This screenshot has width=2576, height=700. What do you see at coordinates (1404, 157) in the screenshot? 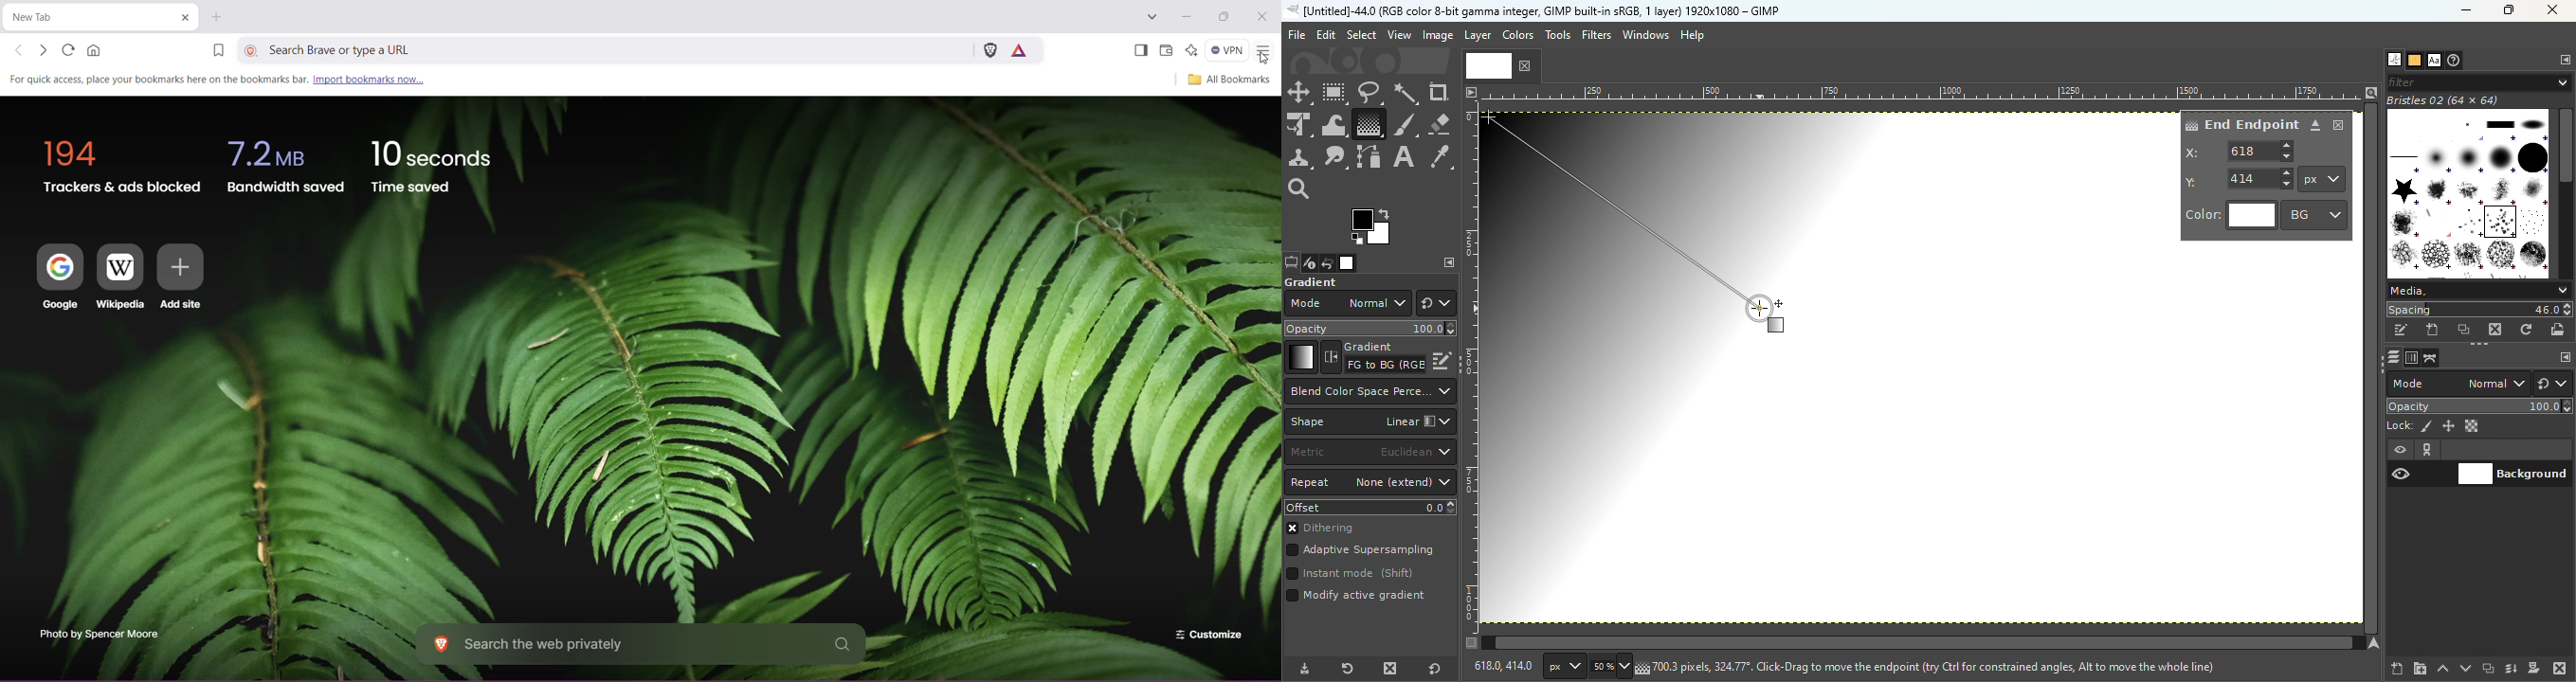
I see `Text tool` at bounding box center [1404, 157].